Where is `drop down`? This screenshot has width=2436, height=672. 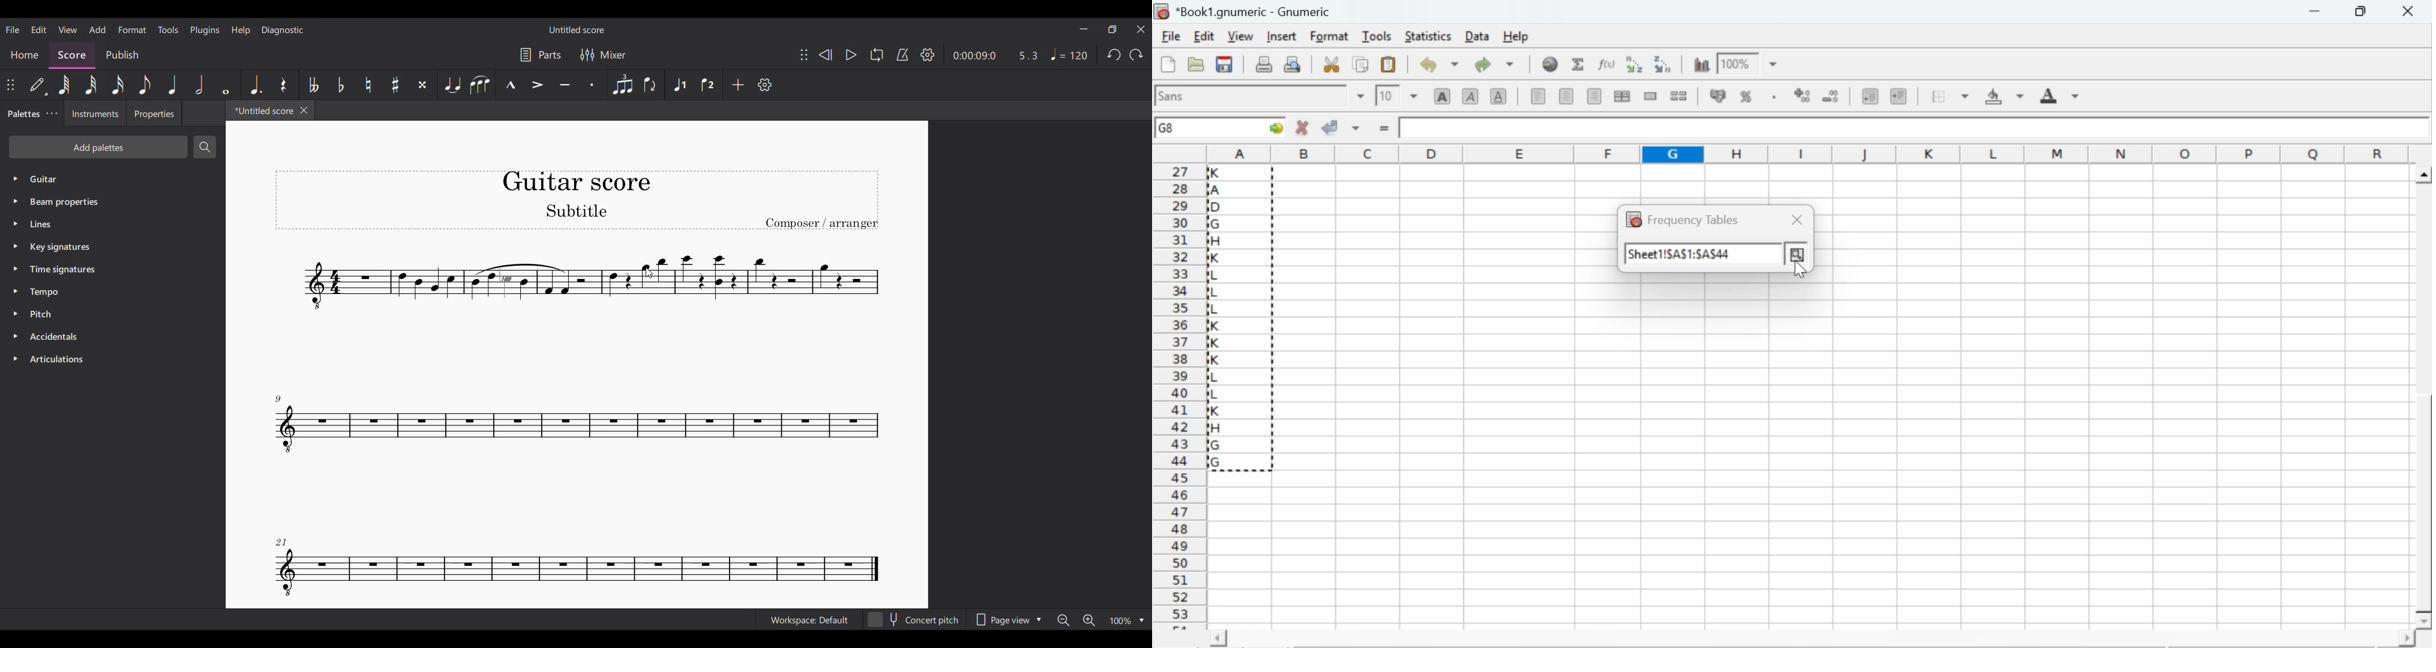 drop down is located at coordinates (1362, 96).